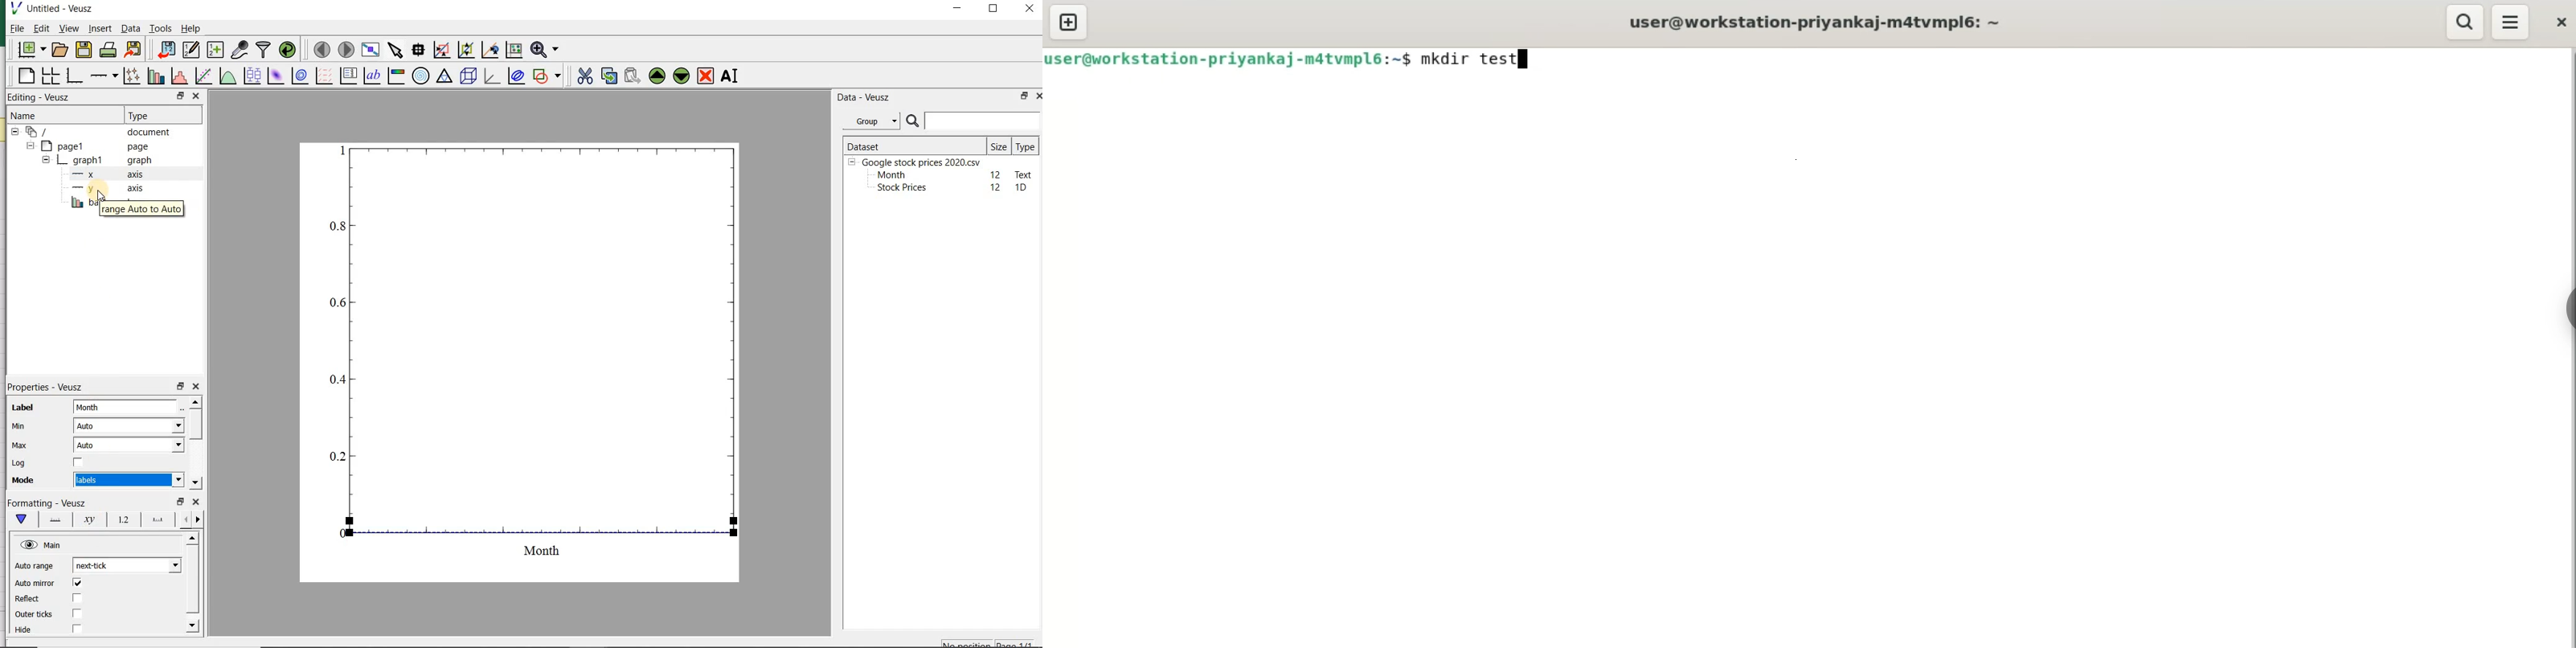 The width and height of the screenshot is (2576, 672). Describe the element at coordinates (133, 50) in the screenshot. I see `export to graphics format` at that location.